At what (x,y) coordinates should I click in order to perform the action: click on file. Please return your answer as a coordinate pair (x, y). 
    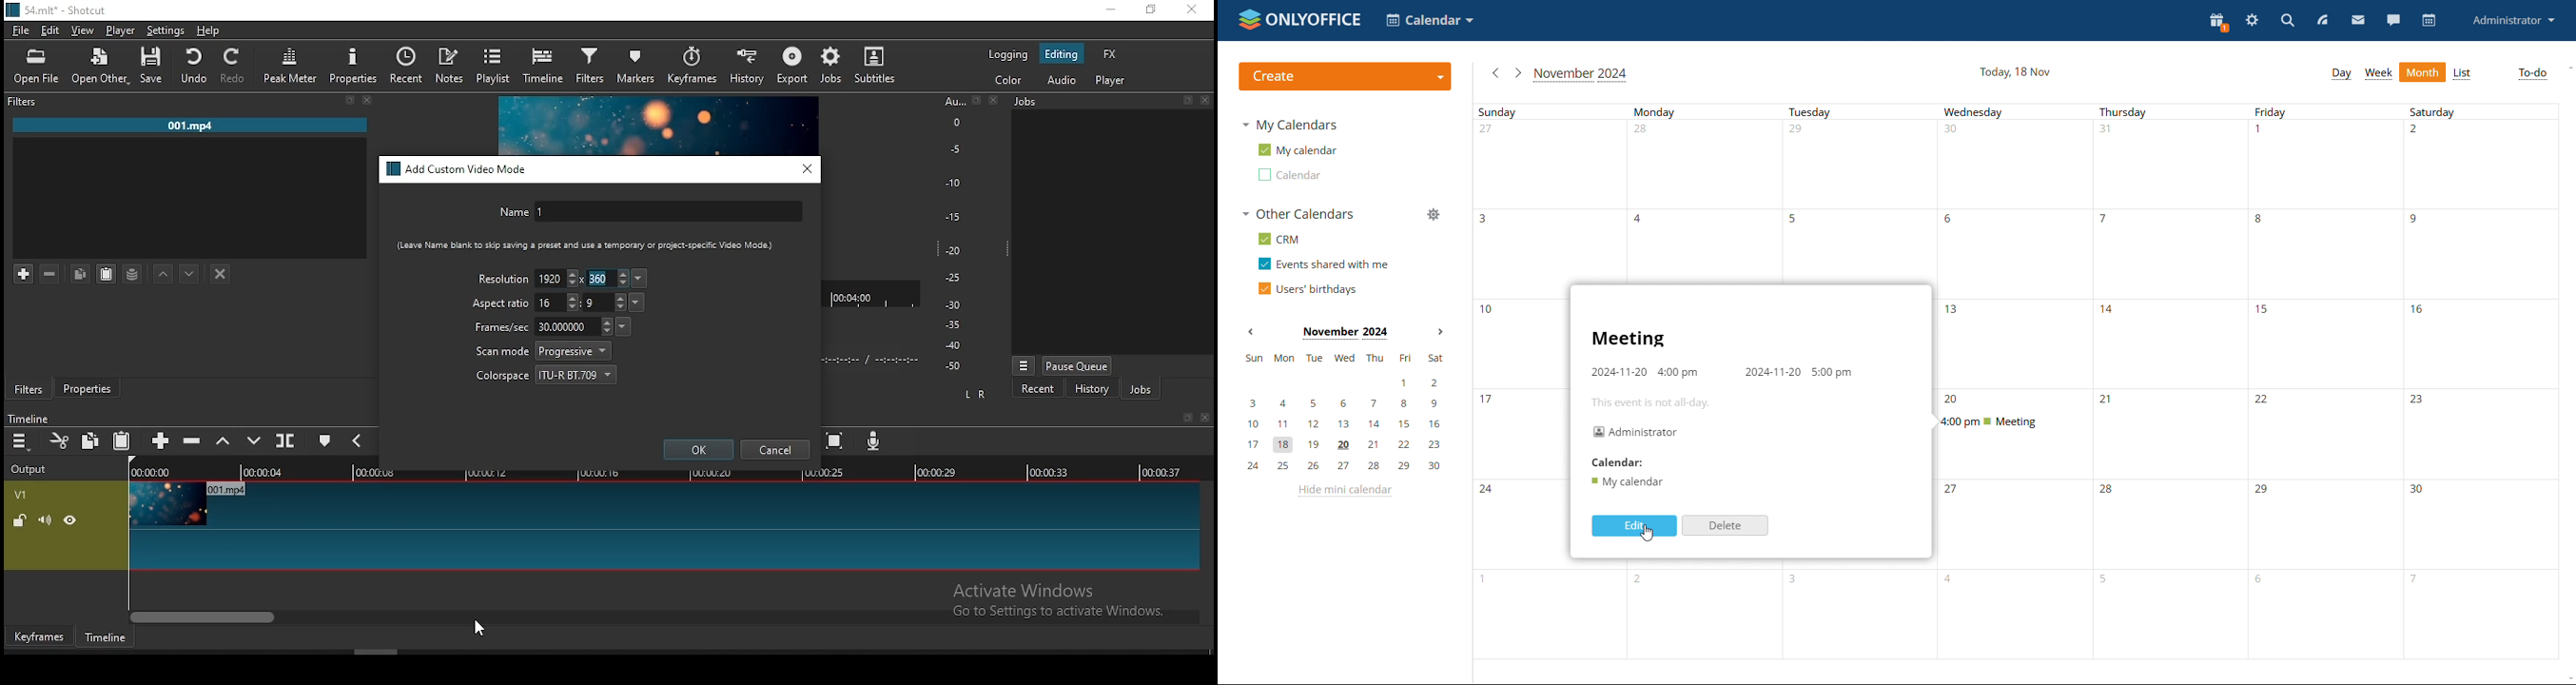
    Looking at the image, I should click on (21, 32).